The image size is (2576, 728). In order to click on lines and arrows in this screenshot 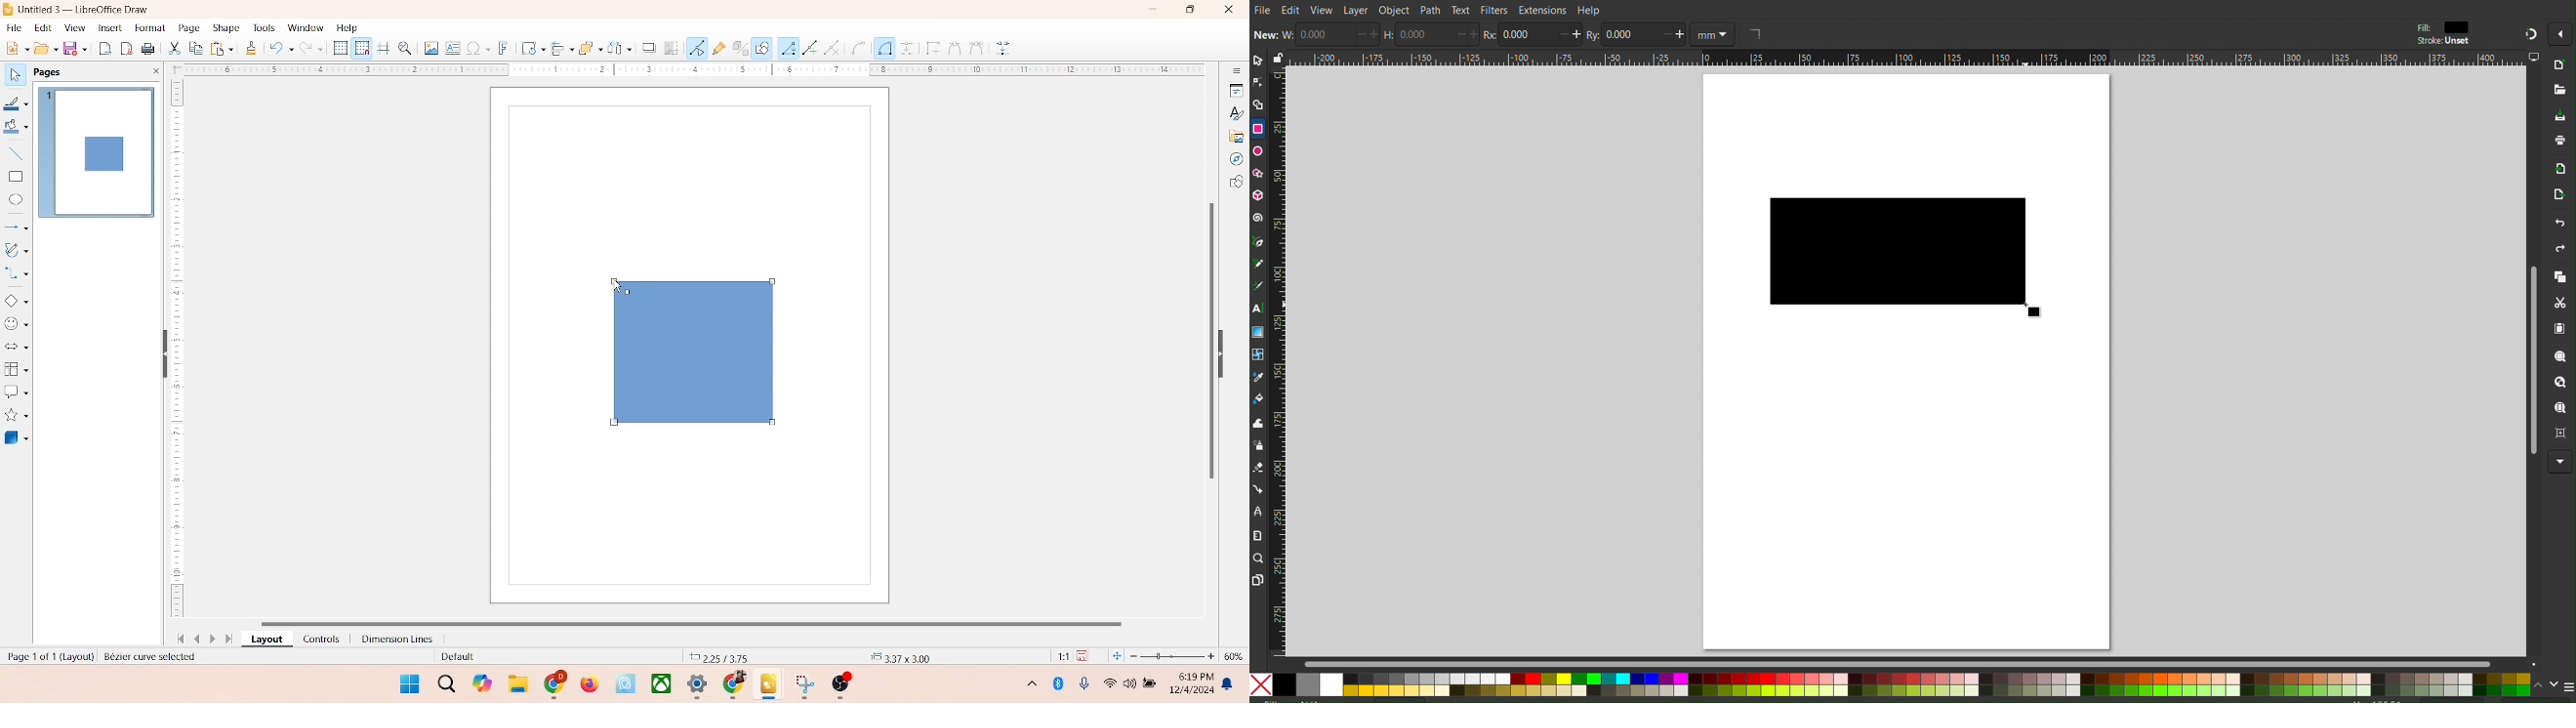, I will do `click(17, 227)`.